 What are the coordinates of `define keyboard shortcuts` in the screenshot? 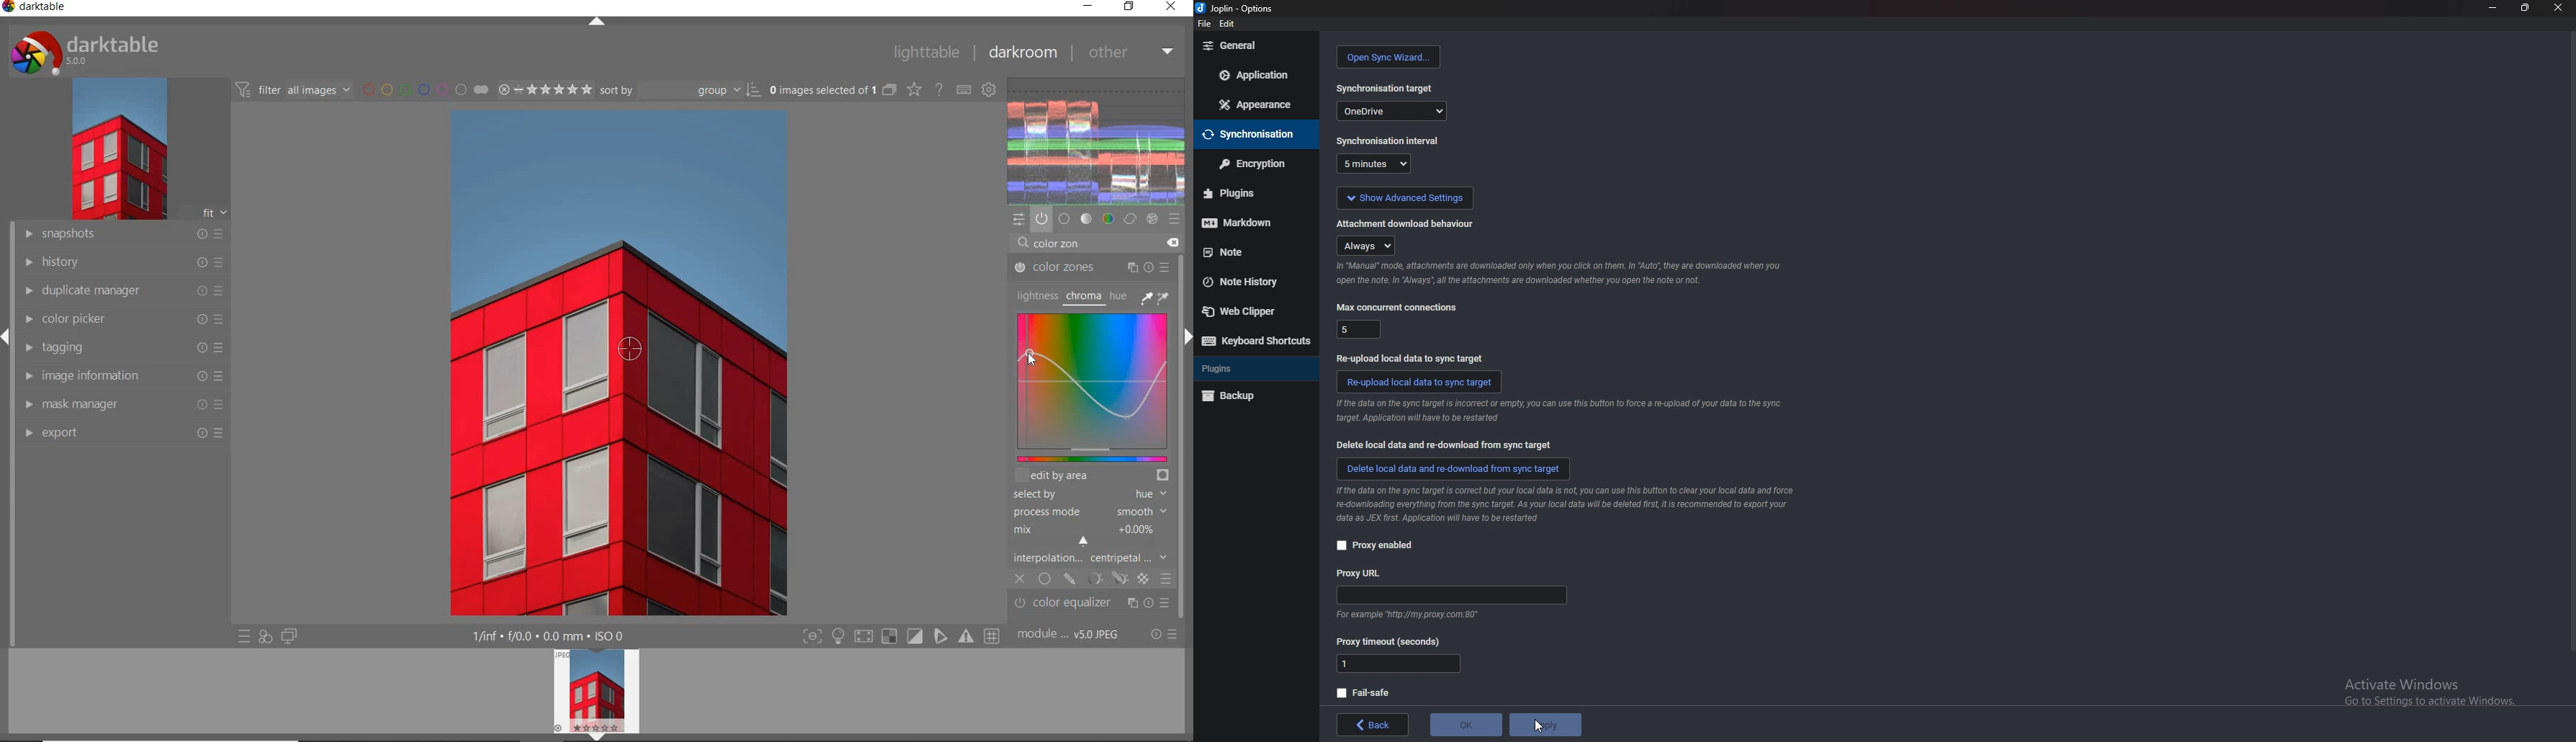 It's located at (965, 90).